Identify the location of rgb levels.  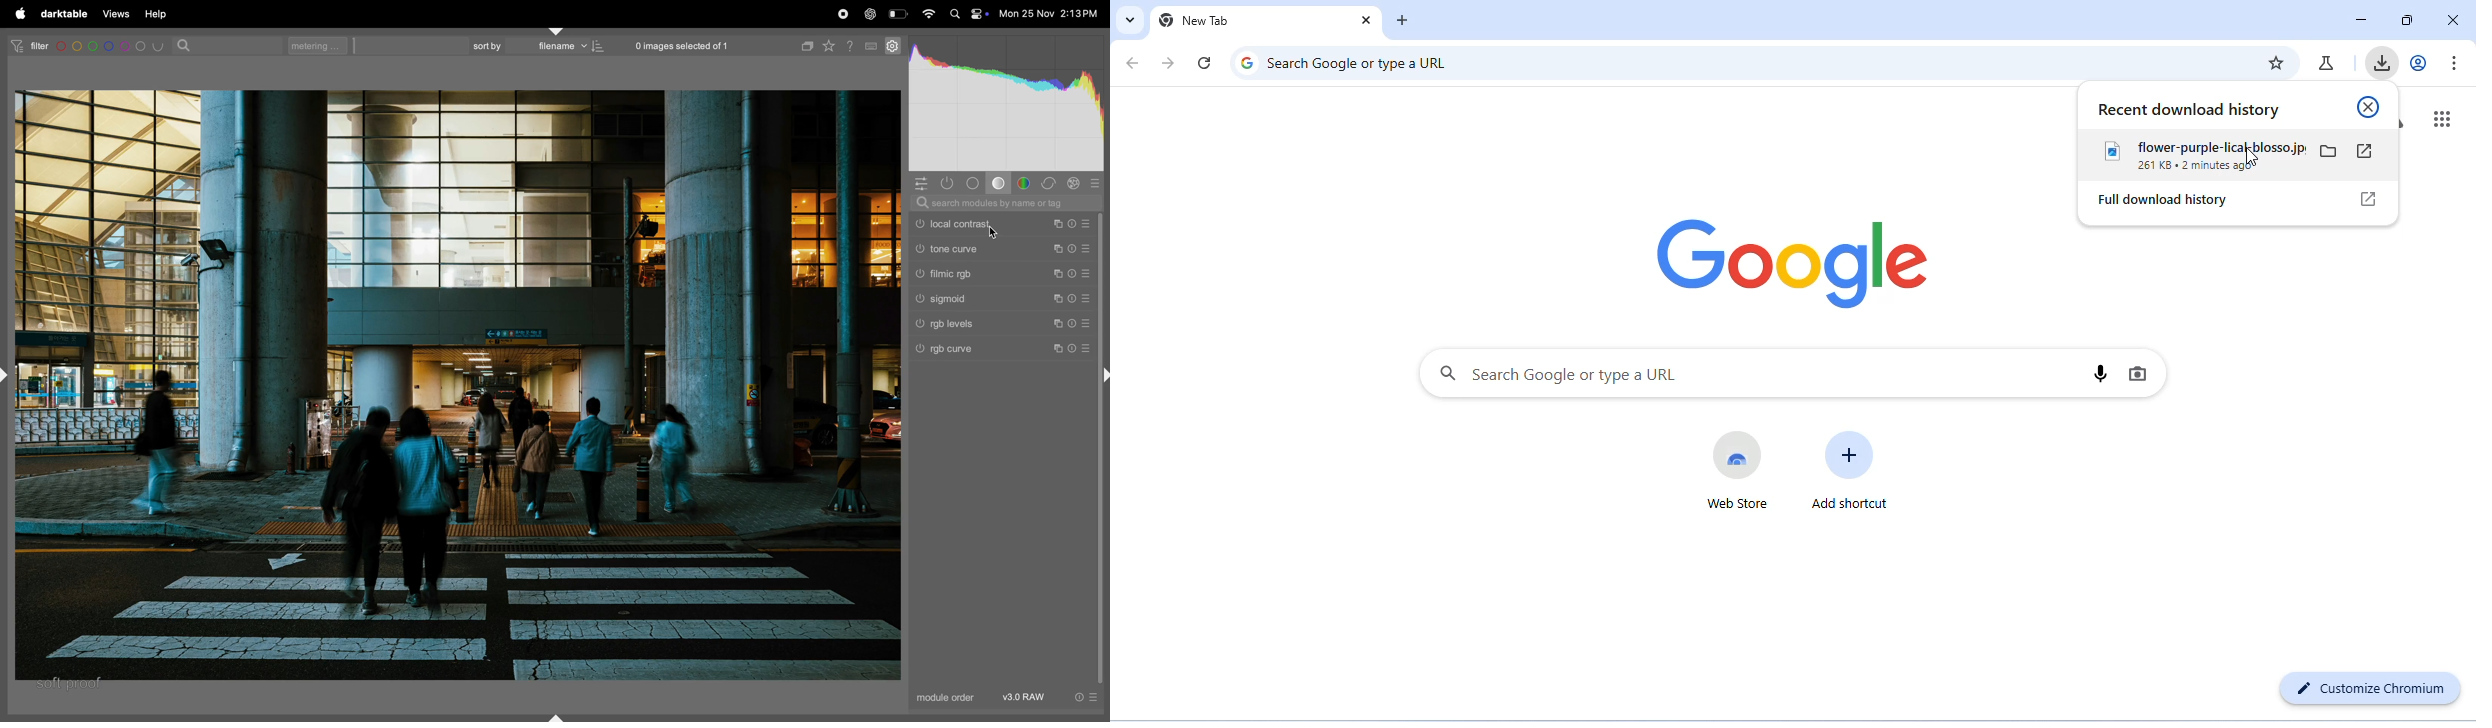
(997, 324).